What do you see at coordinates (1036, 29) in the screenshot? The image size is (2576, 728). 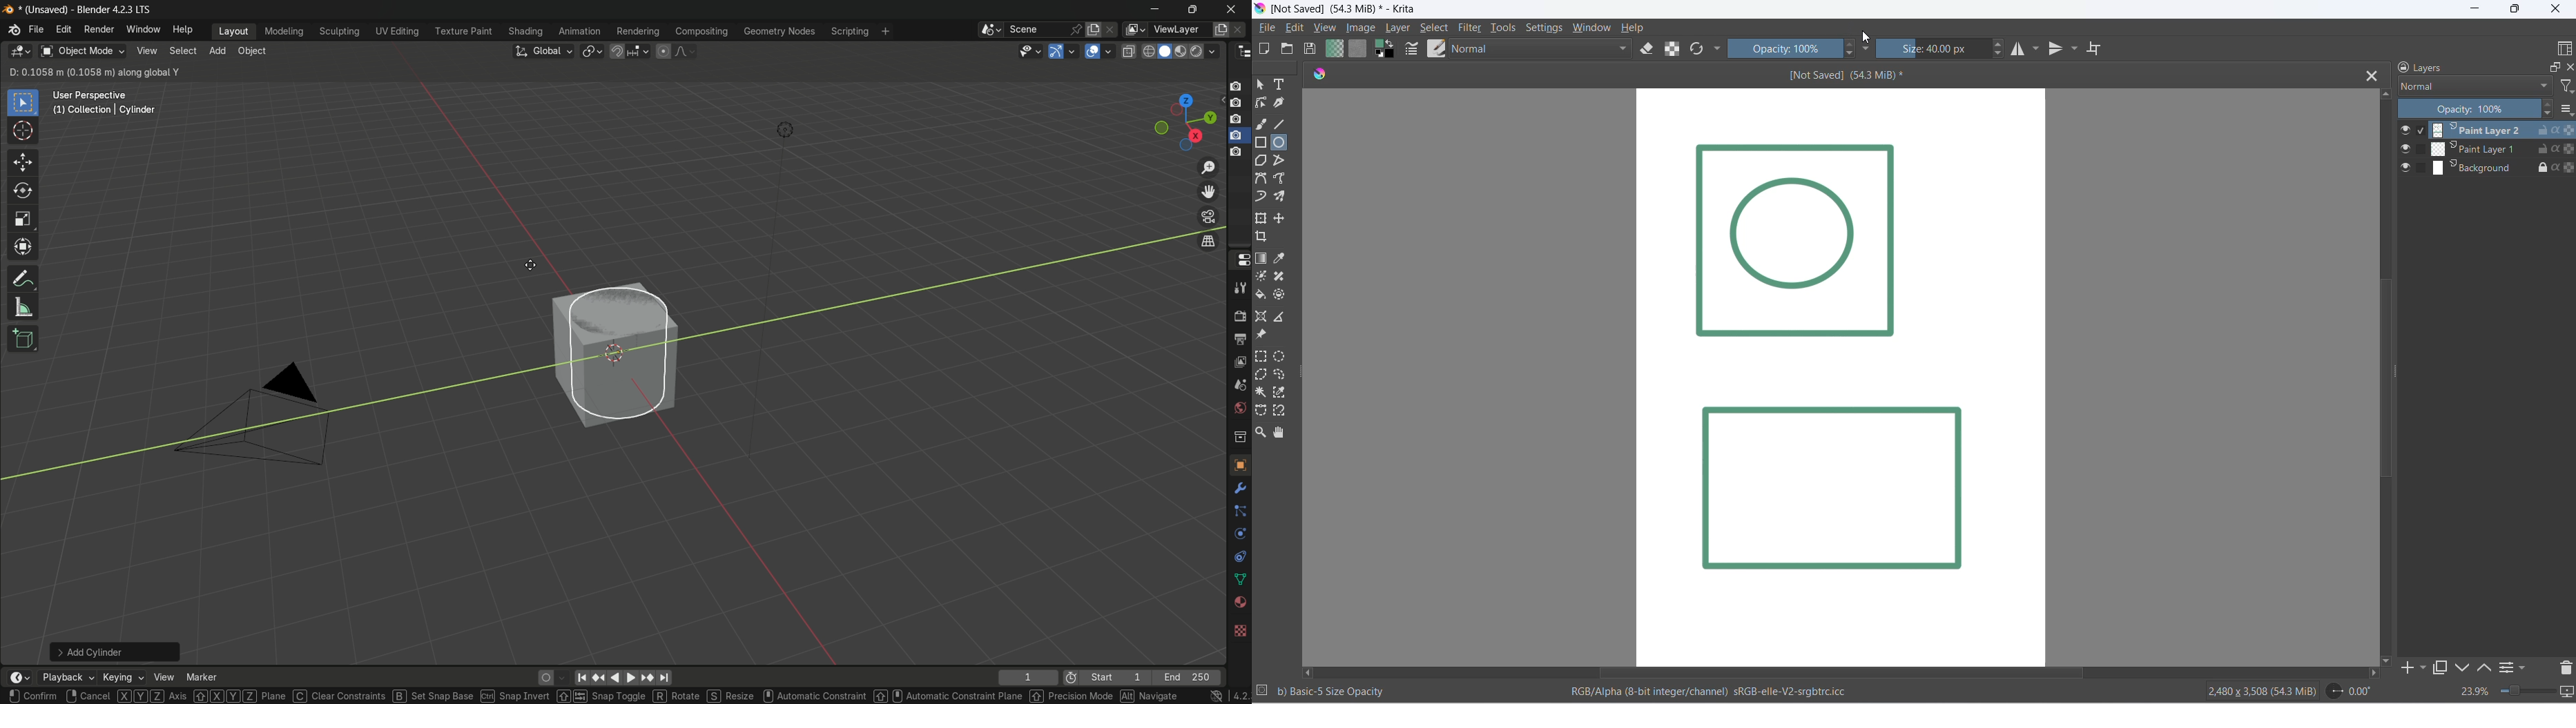 I see `scene name` at bounding box center [1036, 29].